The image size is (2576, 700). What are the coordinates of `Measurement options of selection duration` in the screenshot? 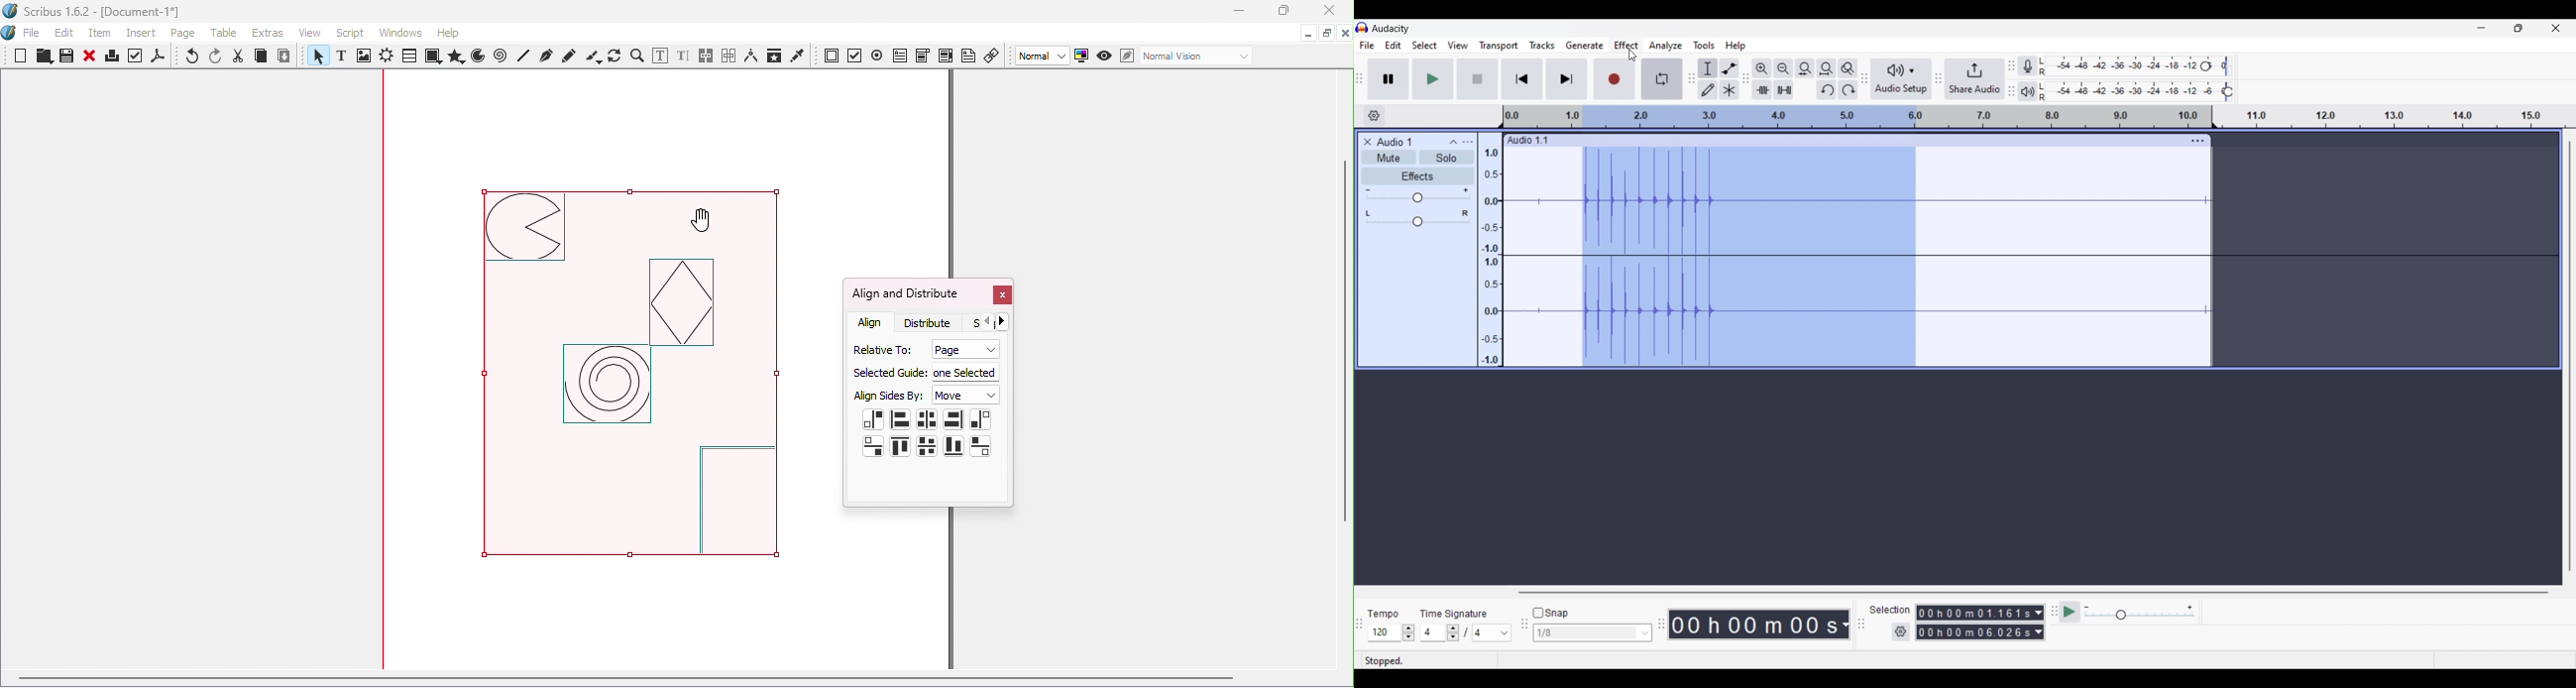 It's located at (2039, 623).